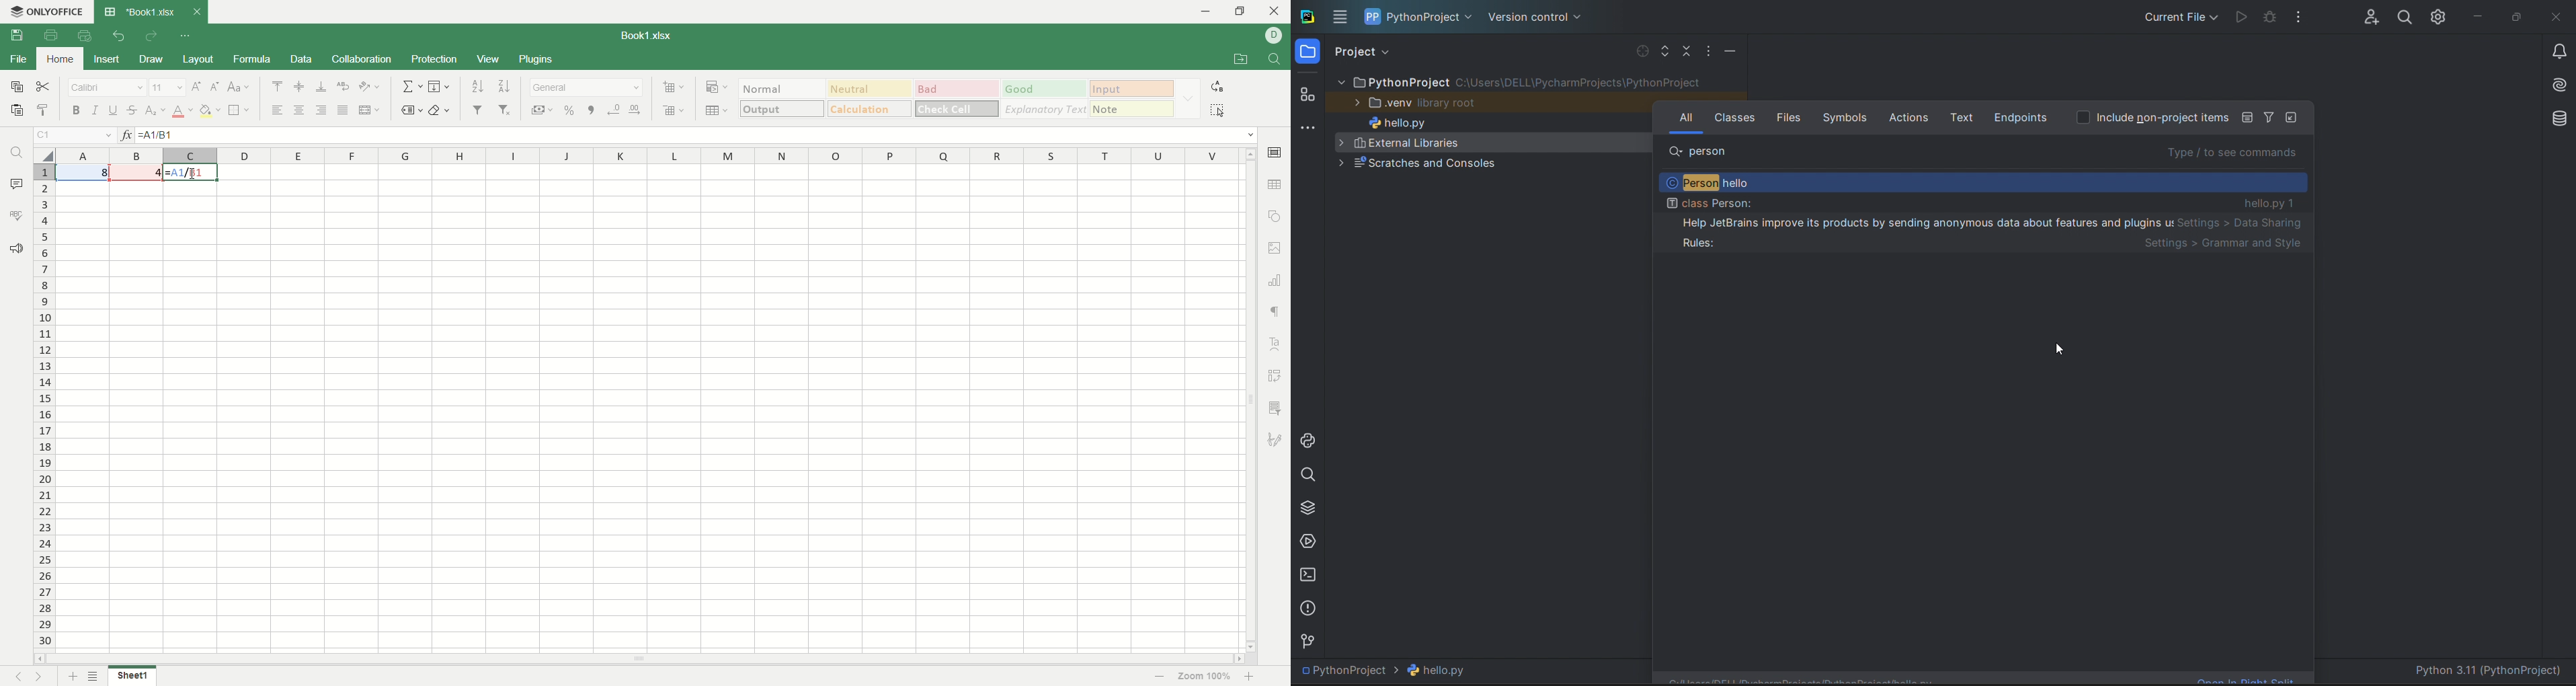  Describe the element at coordinates (1205, 675) in the screenshot. I see `zoom 100%` at that location.